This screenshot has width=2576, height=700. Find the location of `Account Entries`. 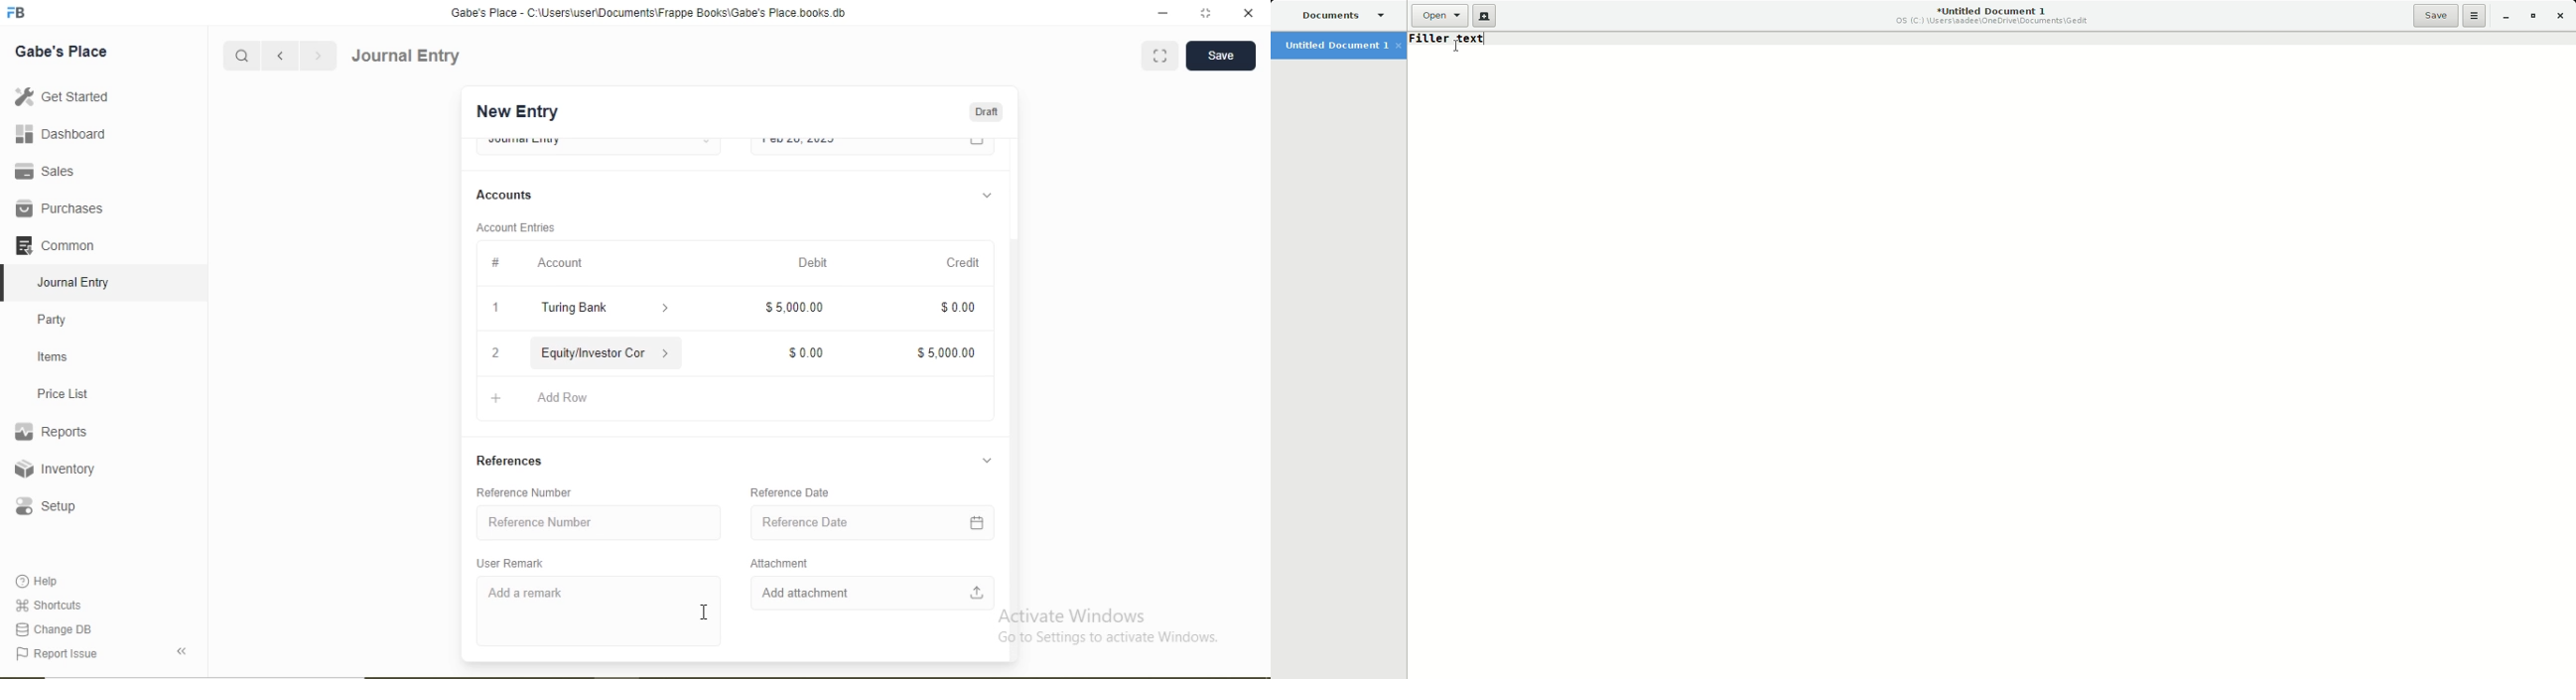

Account Entries is located at coordinates (515, 227).